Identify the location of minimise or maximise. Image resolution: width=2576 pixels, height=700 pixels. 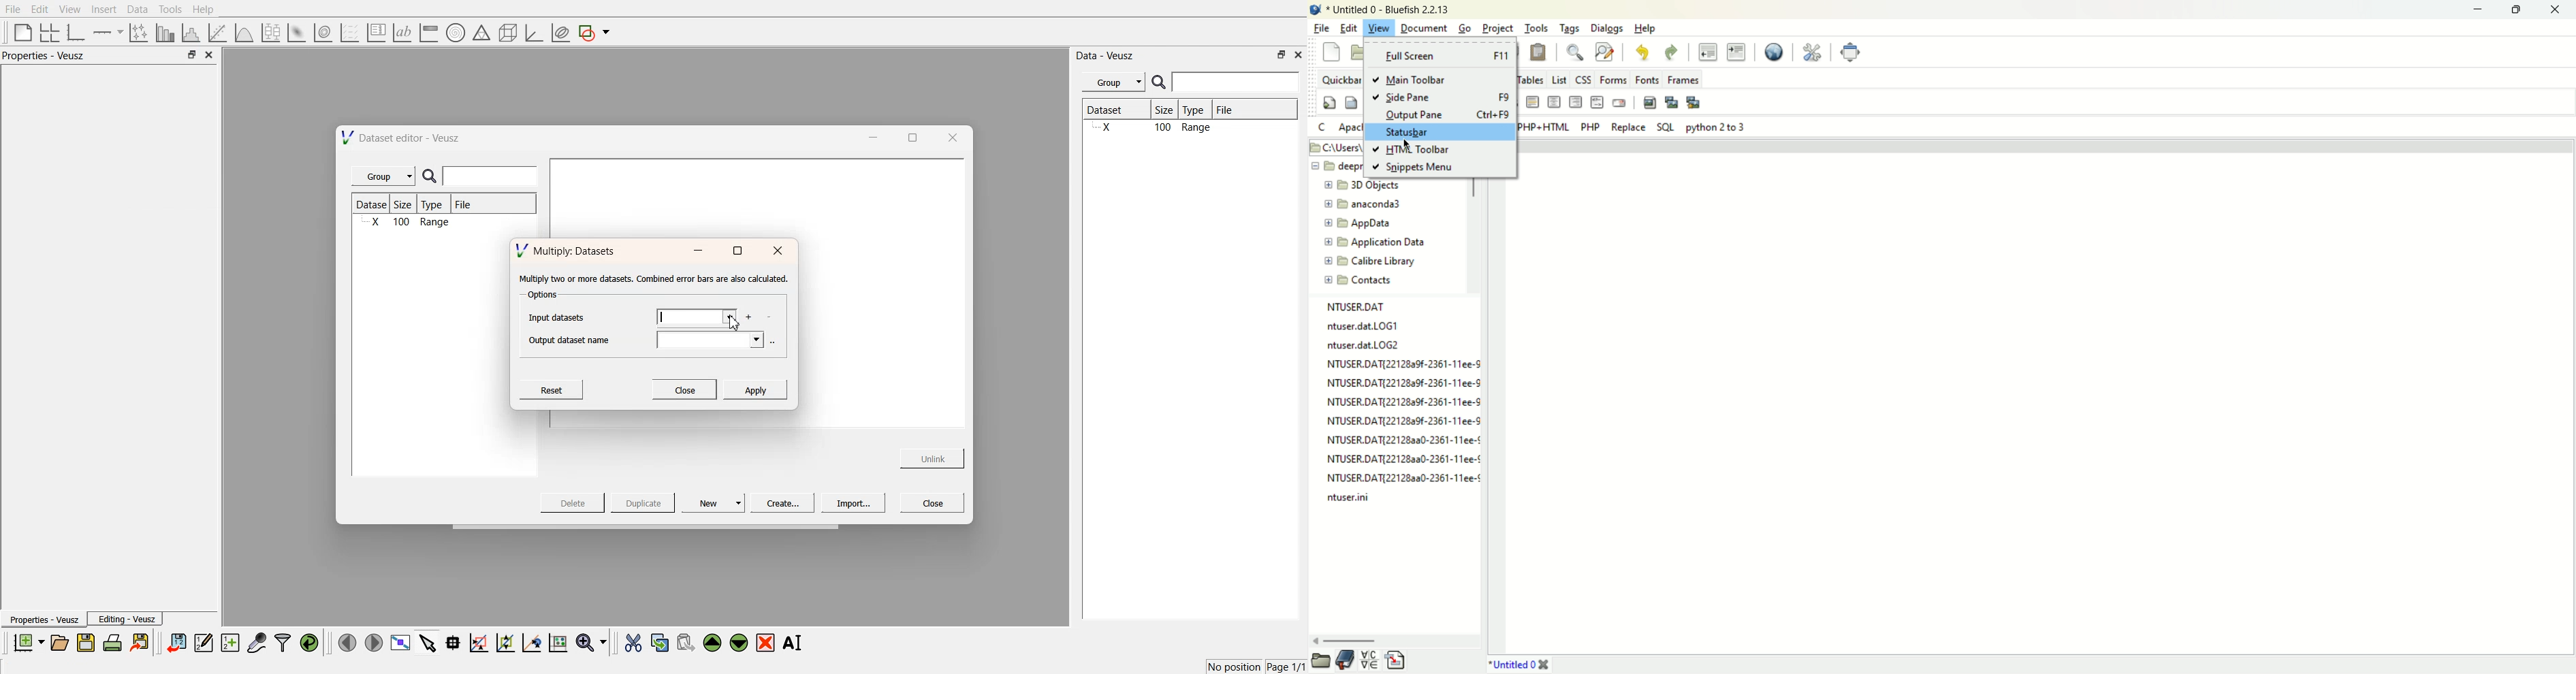
(1282, 54).